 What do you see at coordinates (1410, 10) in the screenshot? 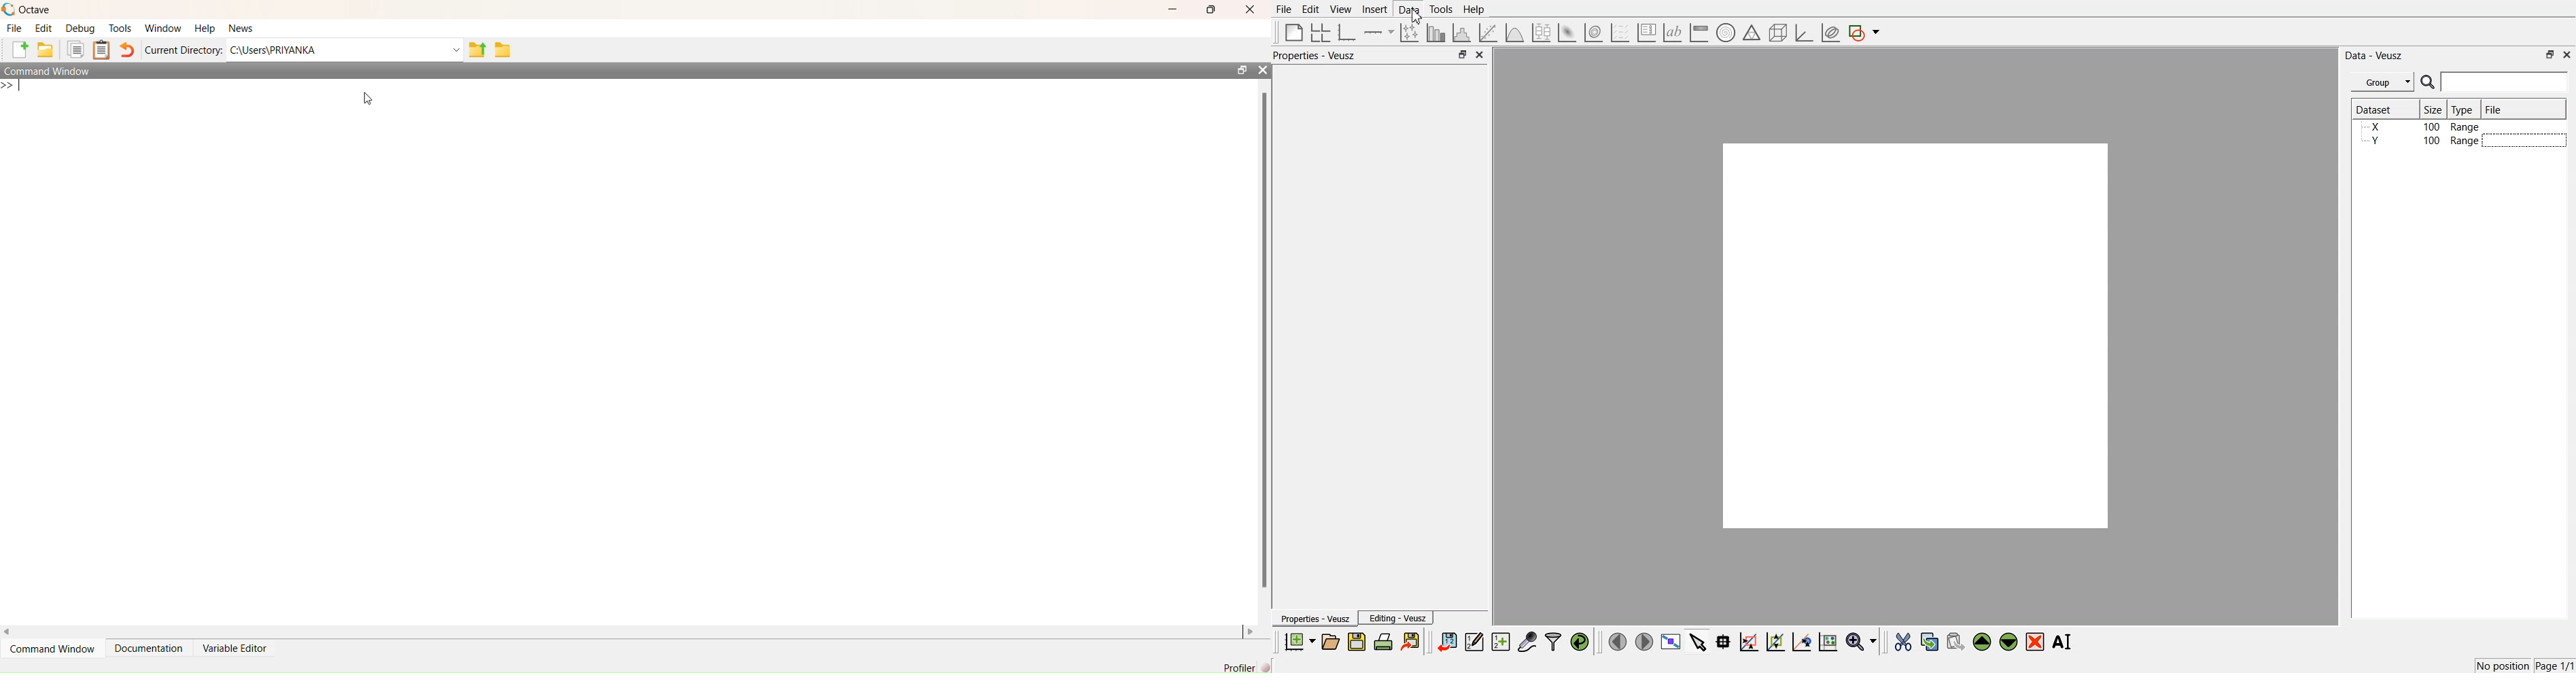
I see `Data` at bounding box center [1410, 10].